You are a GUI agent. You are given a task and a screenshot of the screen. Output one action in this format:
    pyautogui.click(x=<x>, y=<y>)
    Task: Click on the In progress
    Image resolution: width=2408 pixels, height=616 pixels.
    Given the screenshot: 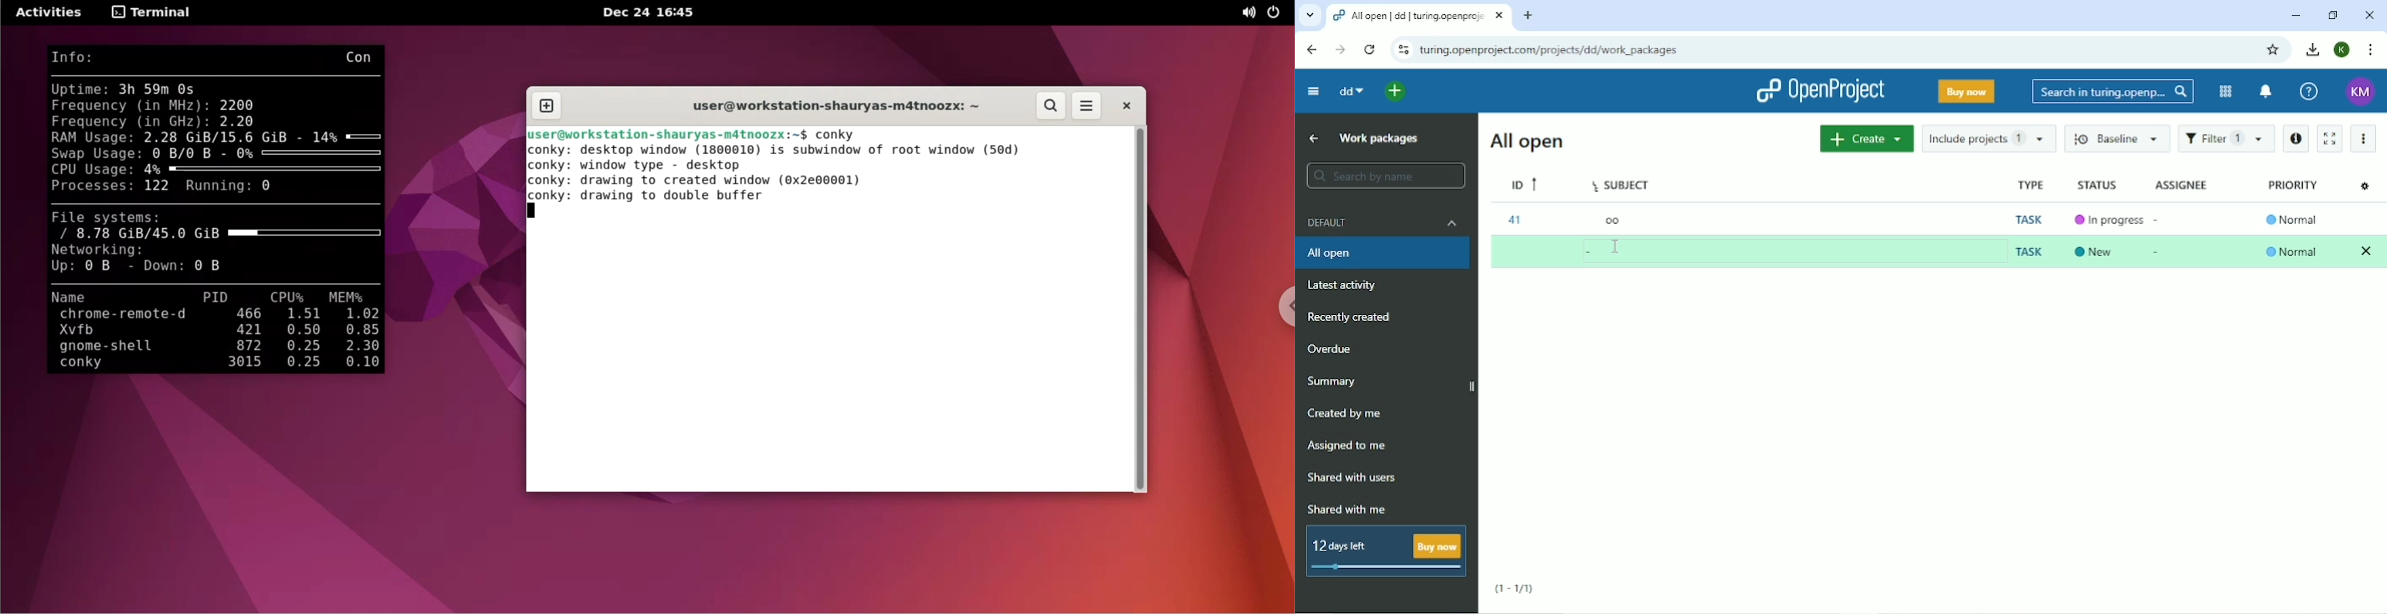 What is the action you would take?
    pyautogui.click(x=2105, y=220)
    